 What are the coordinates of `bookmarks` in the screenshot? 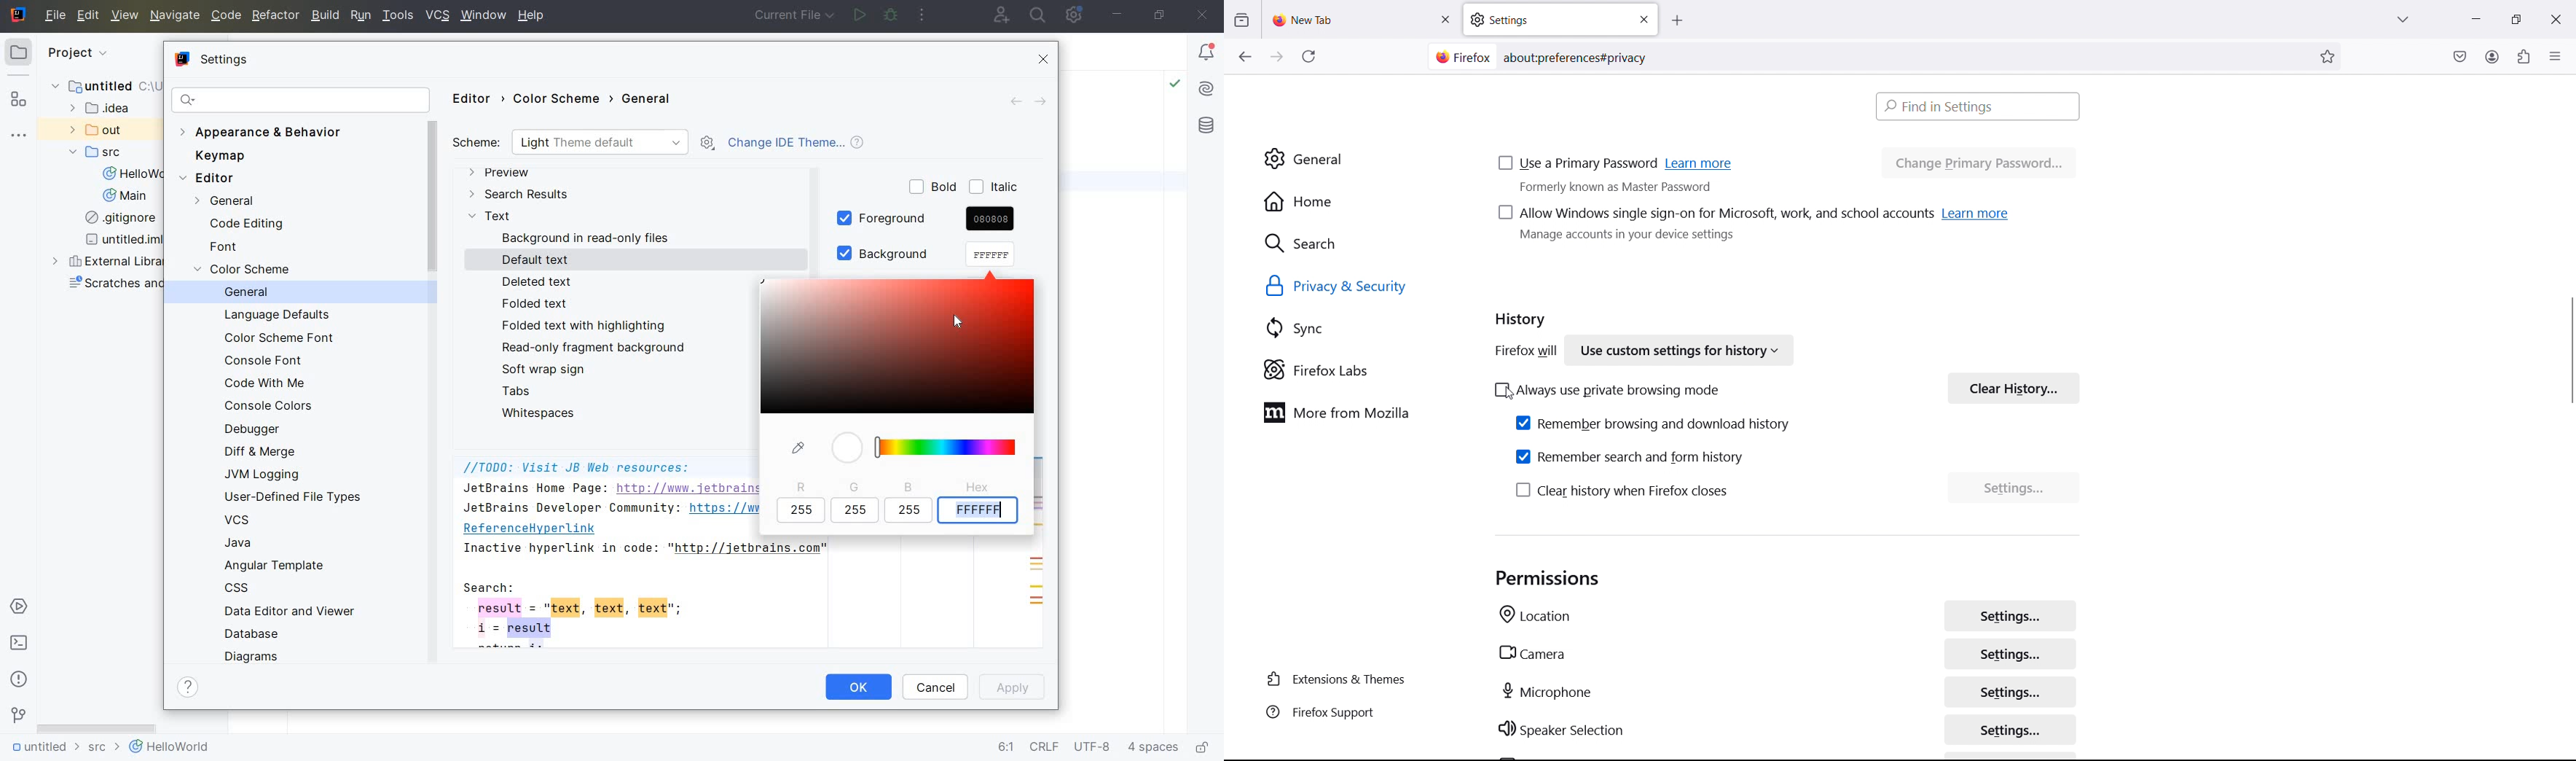 It's located at (2329, 56).